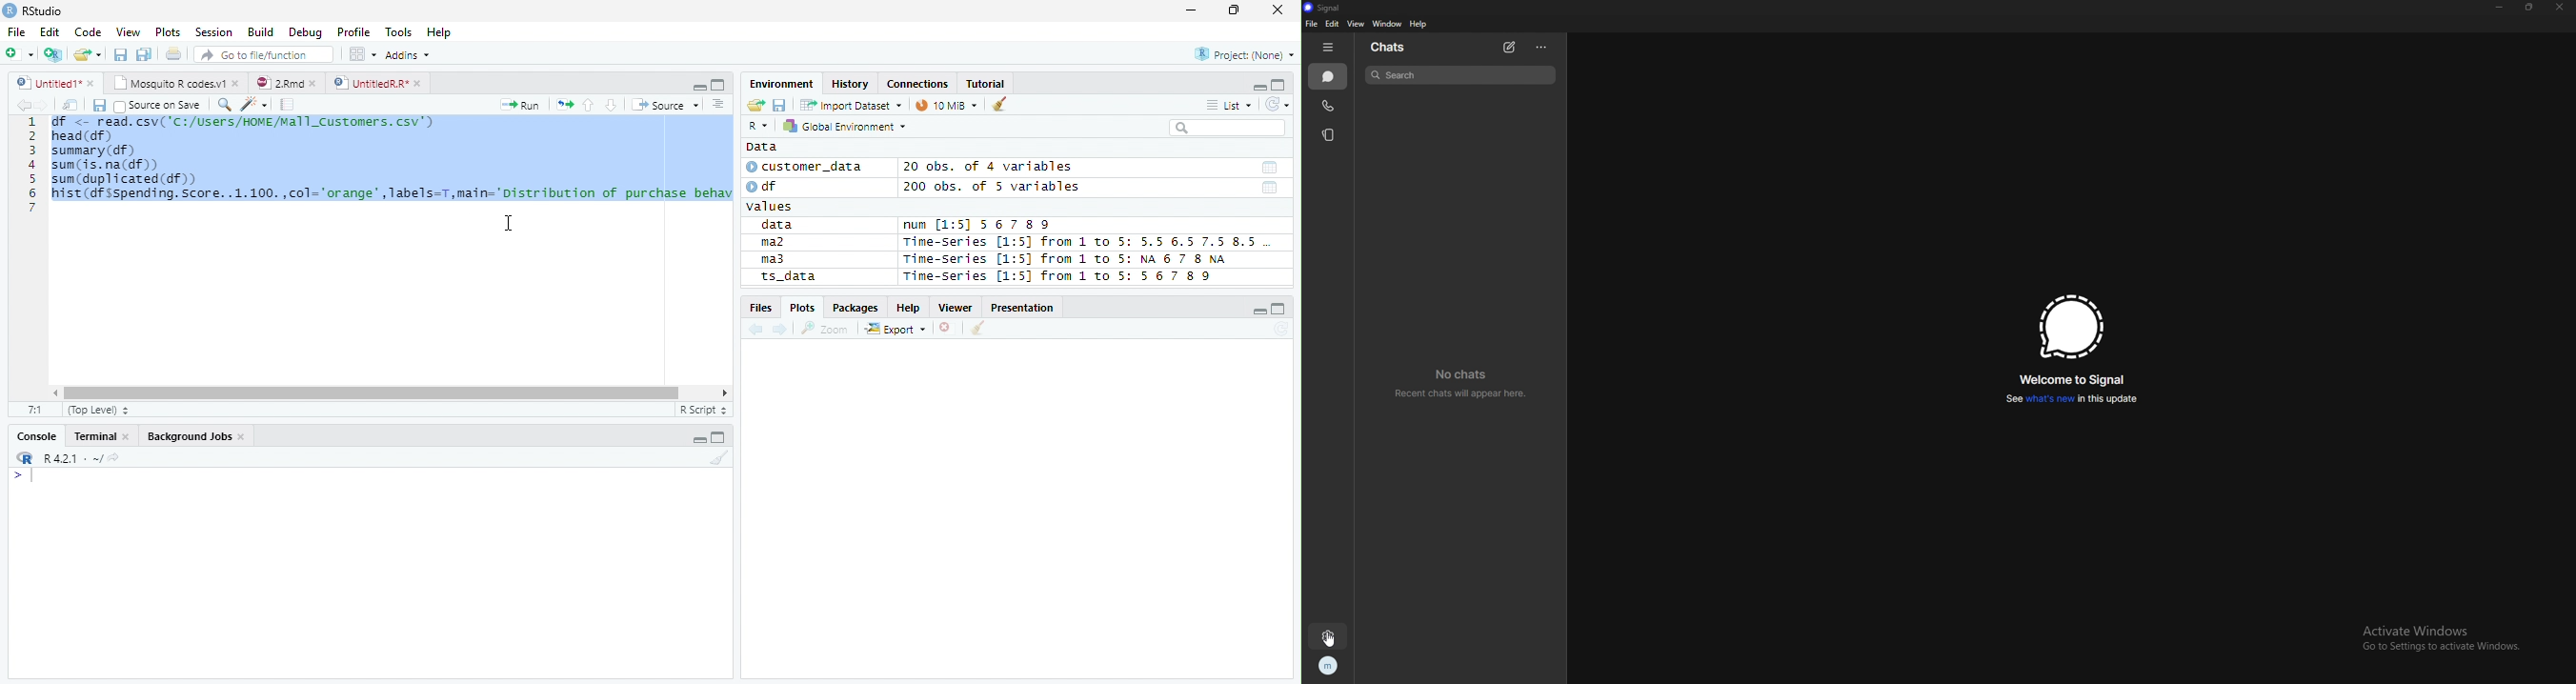  I want to click on num [1:5] 567 89, so click(977, 225).